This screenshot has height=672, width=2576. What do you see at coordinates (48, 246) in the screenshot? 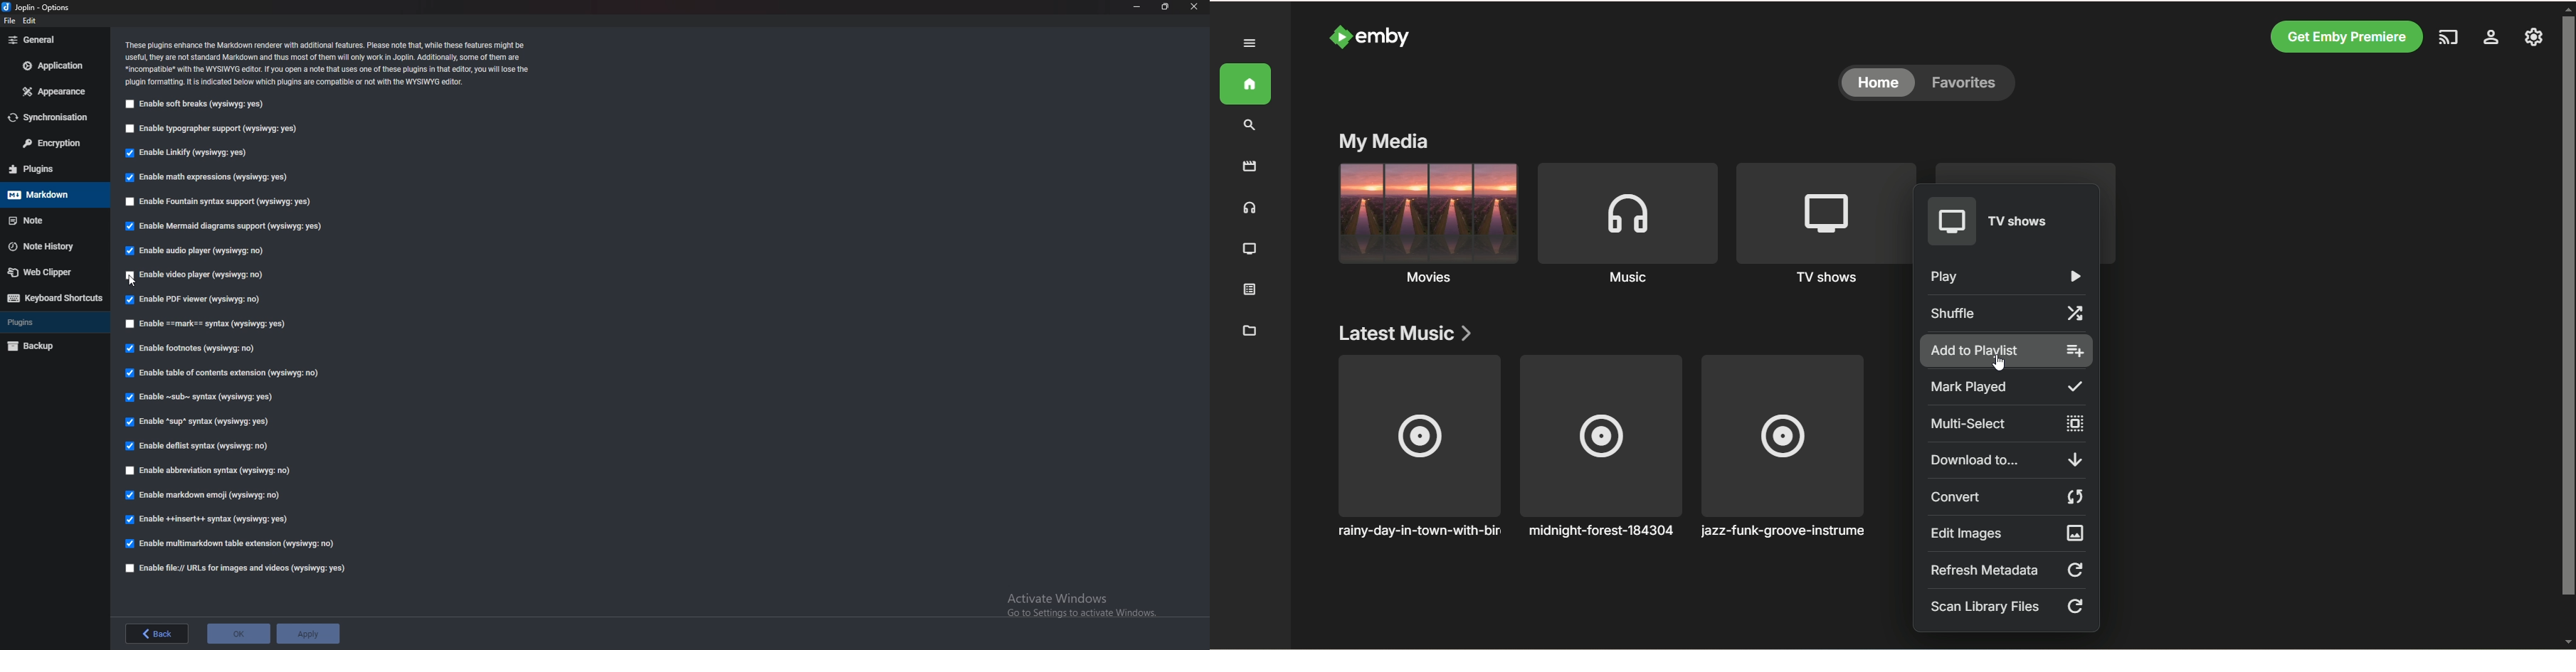
I see `Note history` at bounding box center [48, 246].